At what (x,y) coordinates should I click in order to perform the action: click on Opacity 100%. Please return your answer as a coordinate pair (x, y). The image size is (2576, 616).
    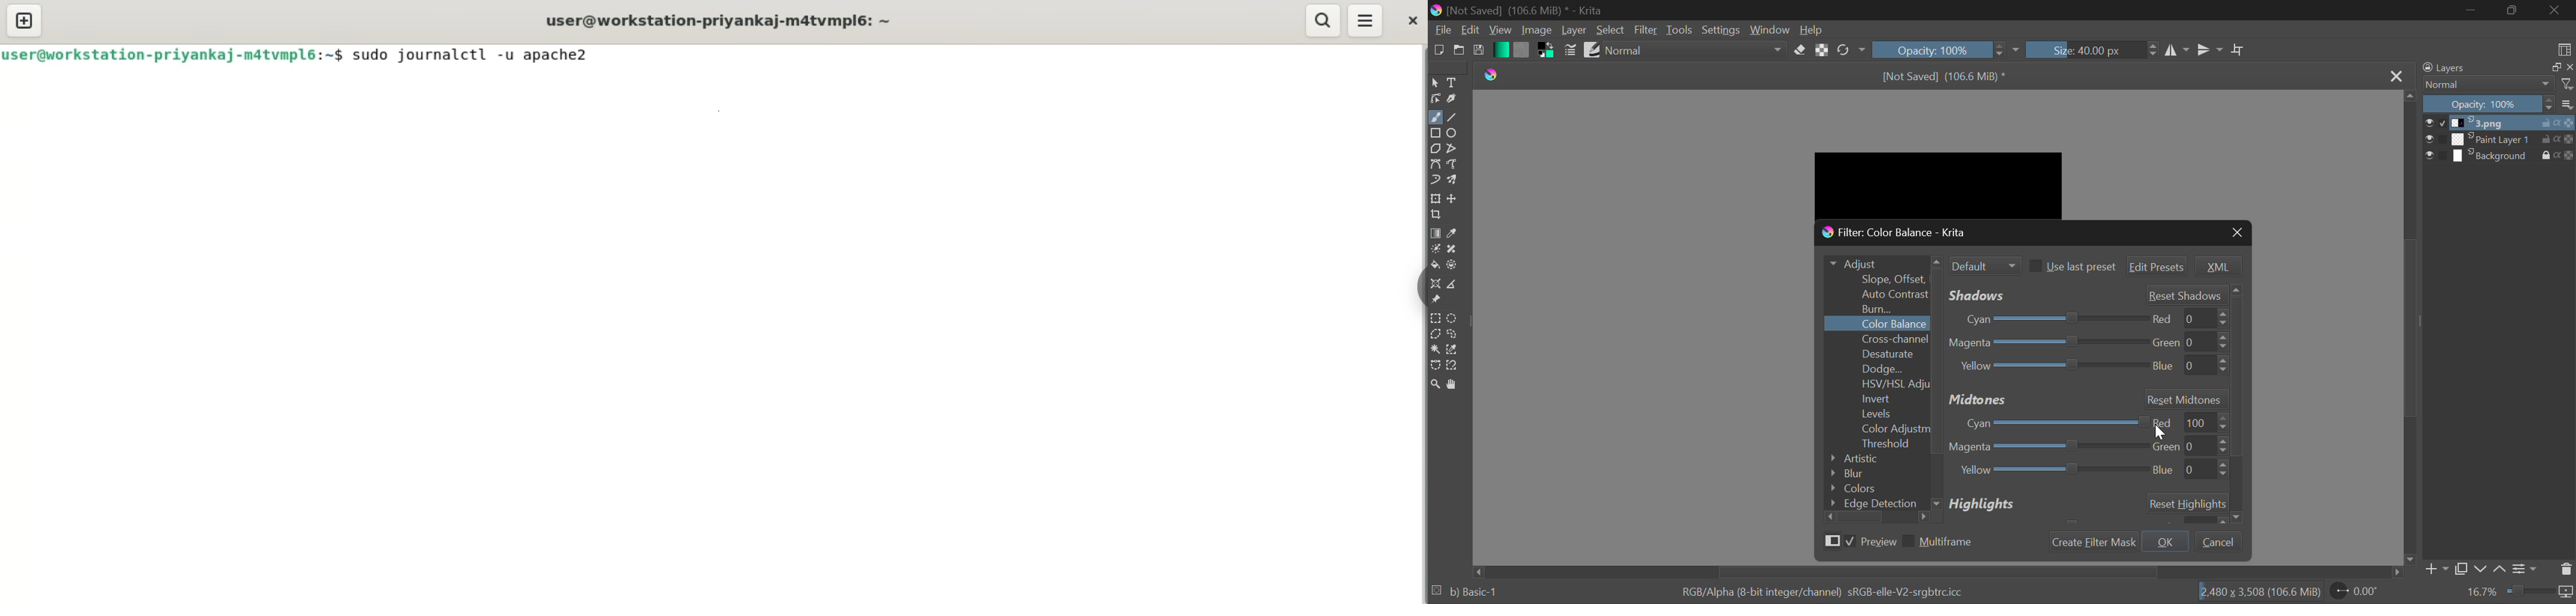
    Looking at the image, I should click on (1947, 48).